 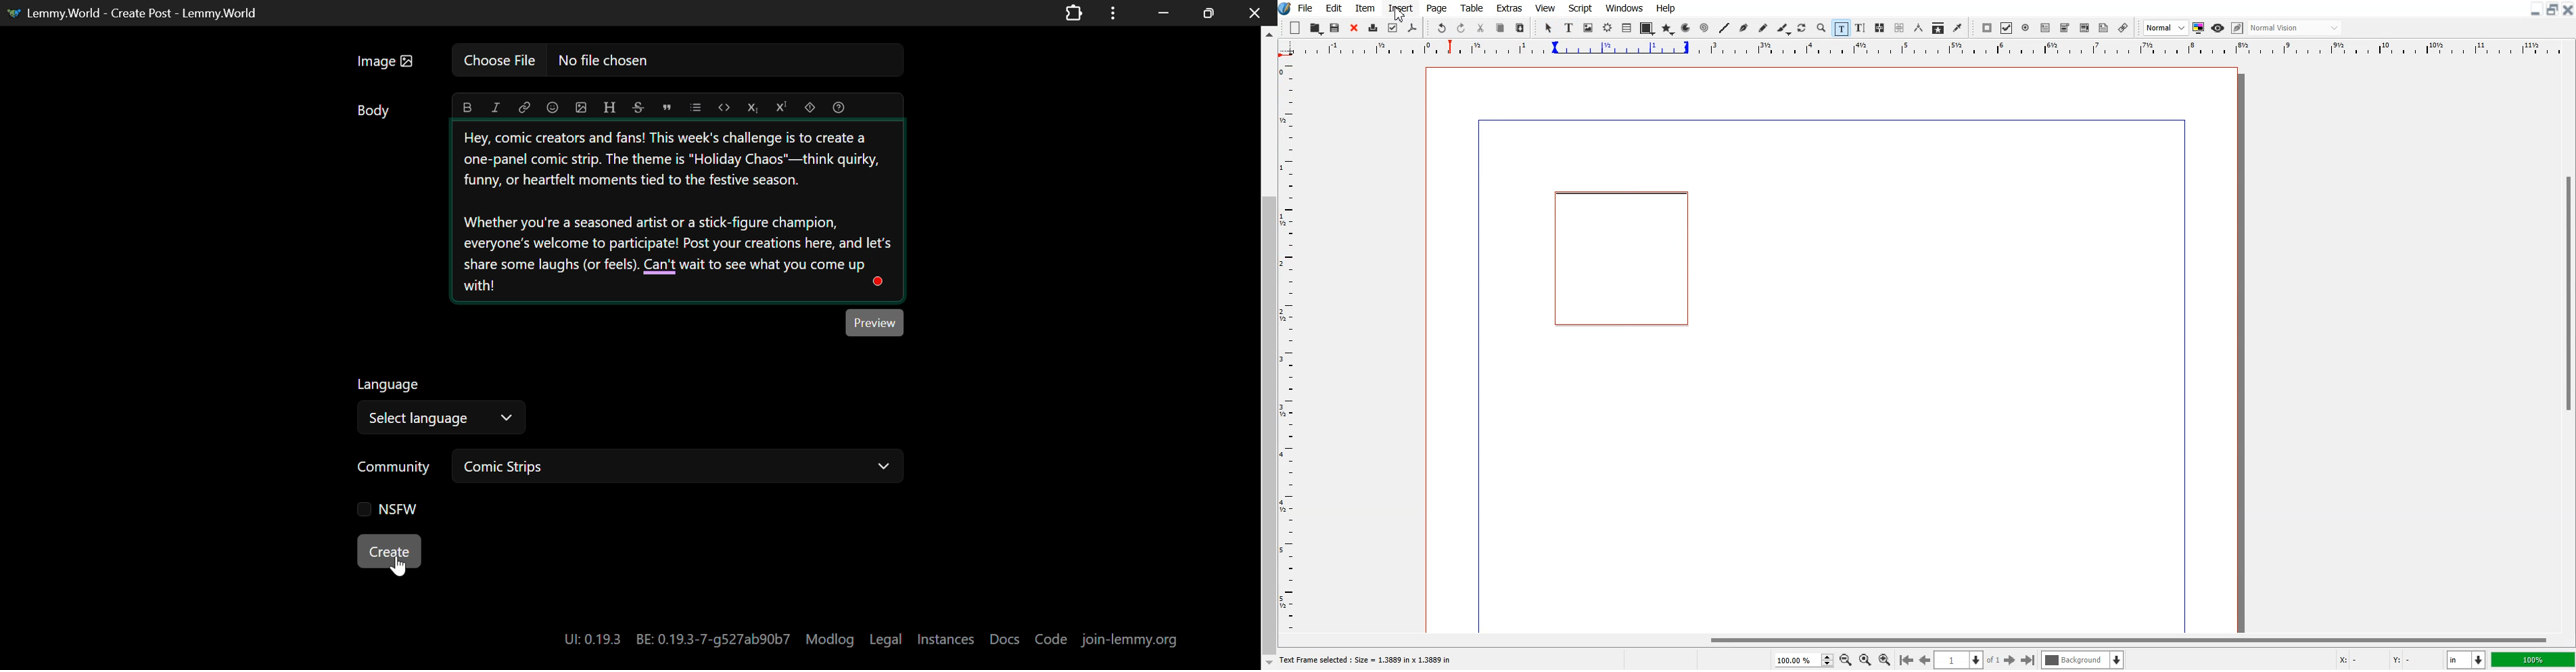 I want to click on header, so click(x=608, y=108).